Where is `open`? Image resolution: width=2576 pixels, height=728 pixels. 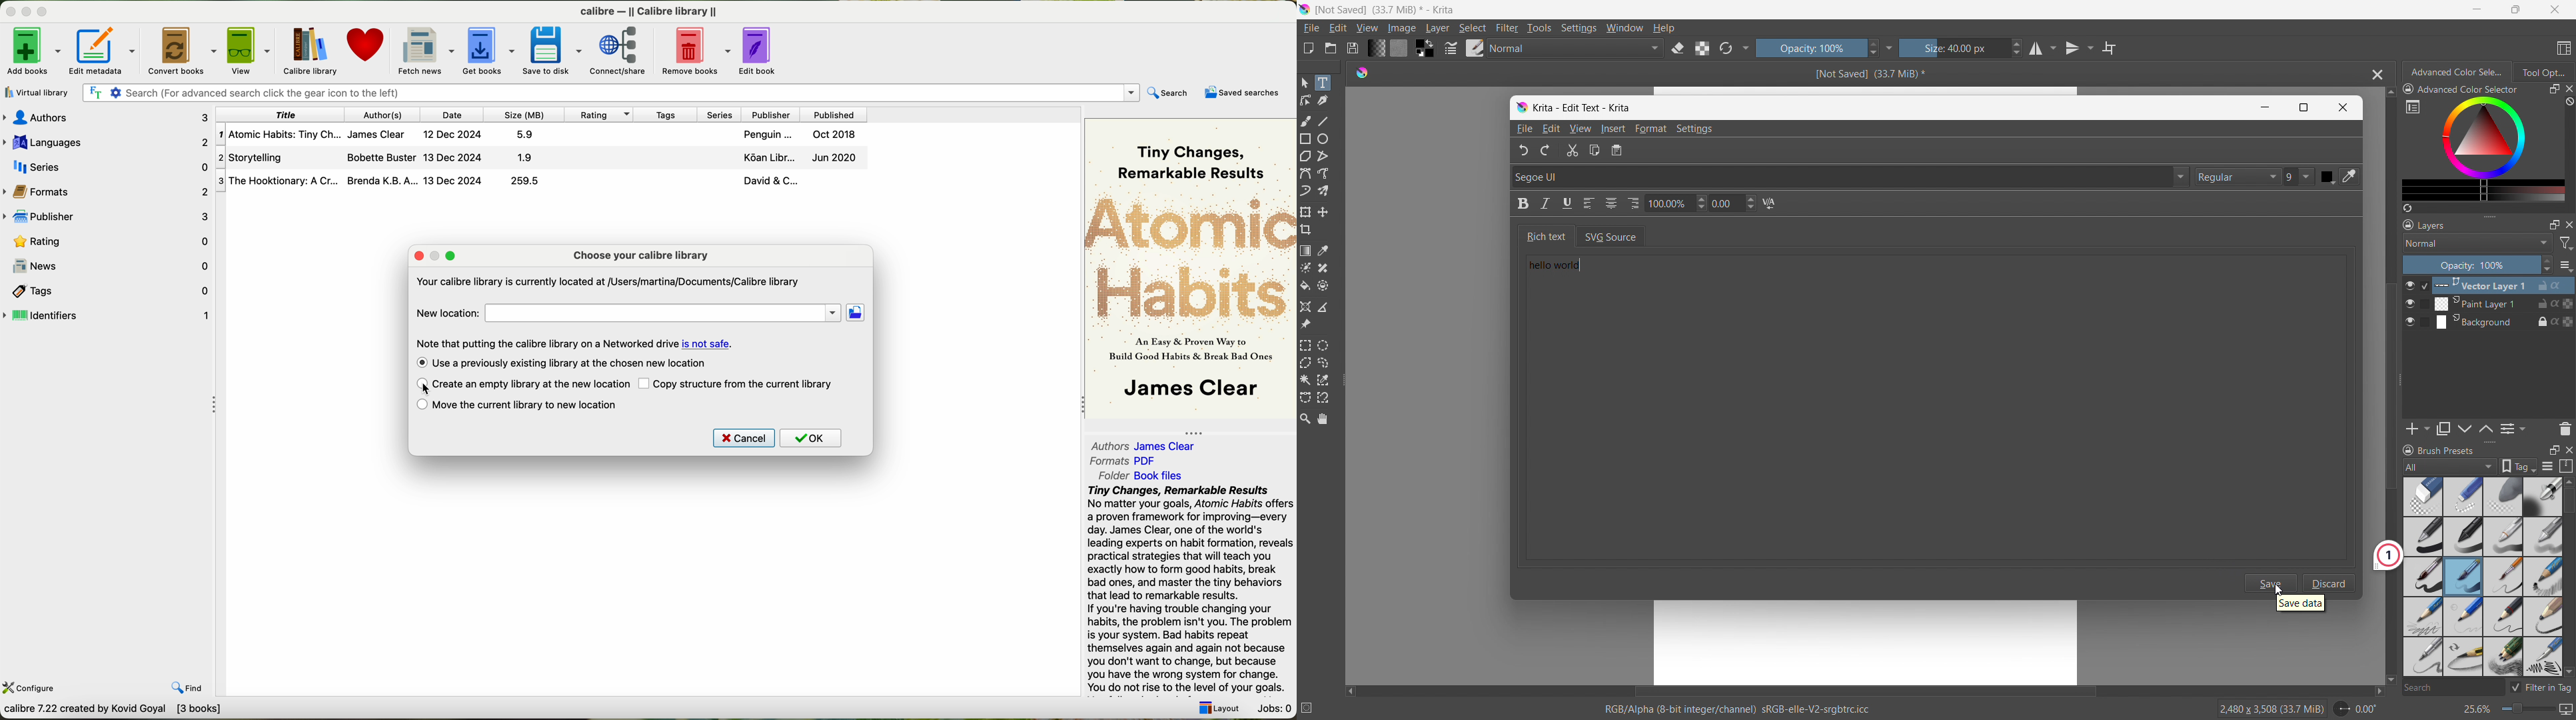 open is located at coordinates (1331, 48).